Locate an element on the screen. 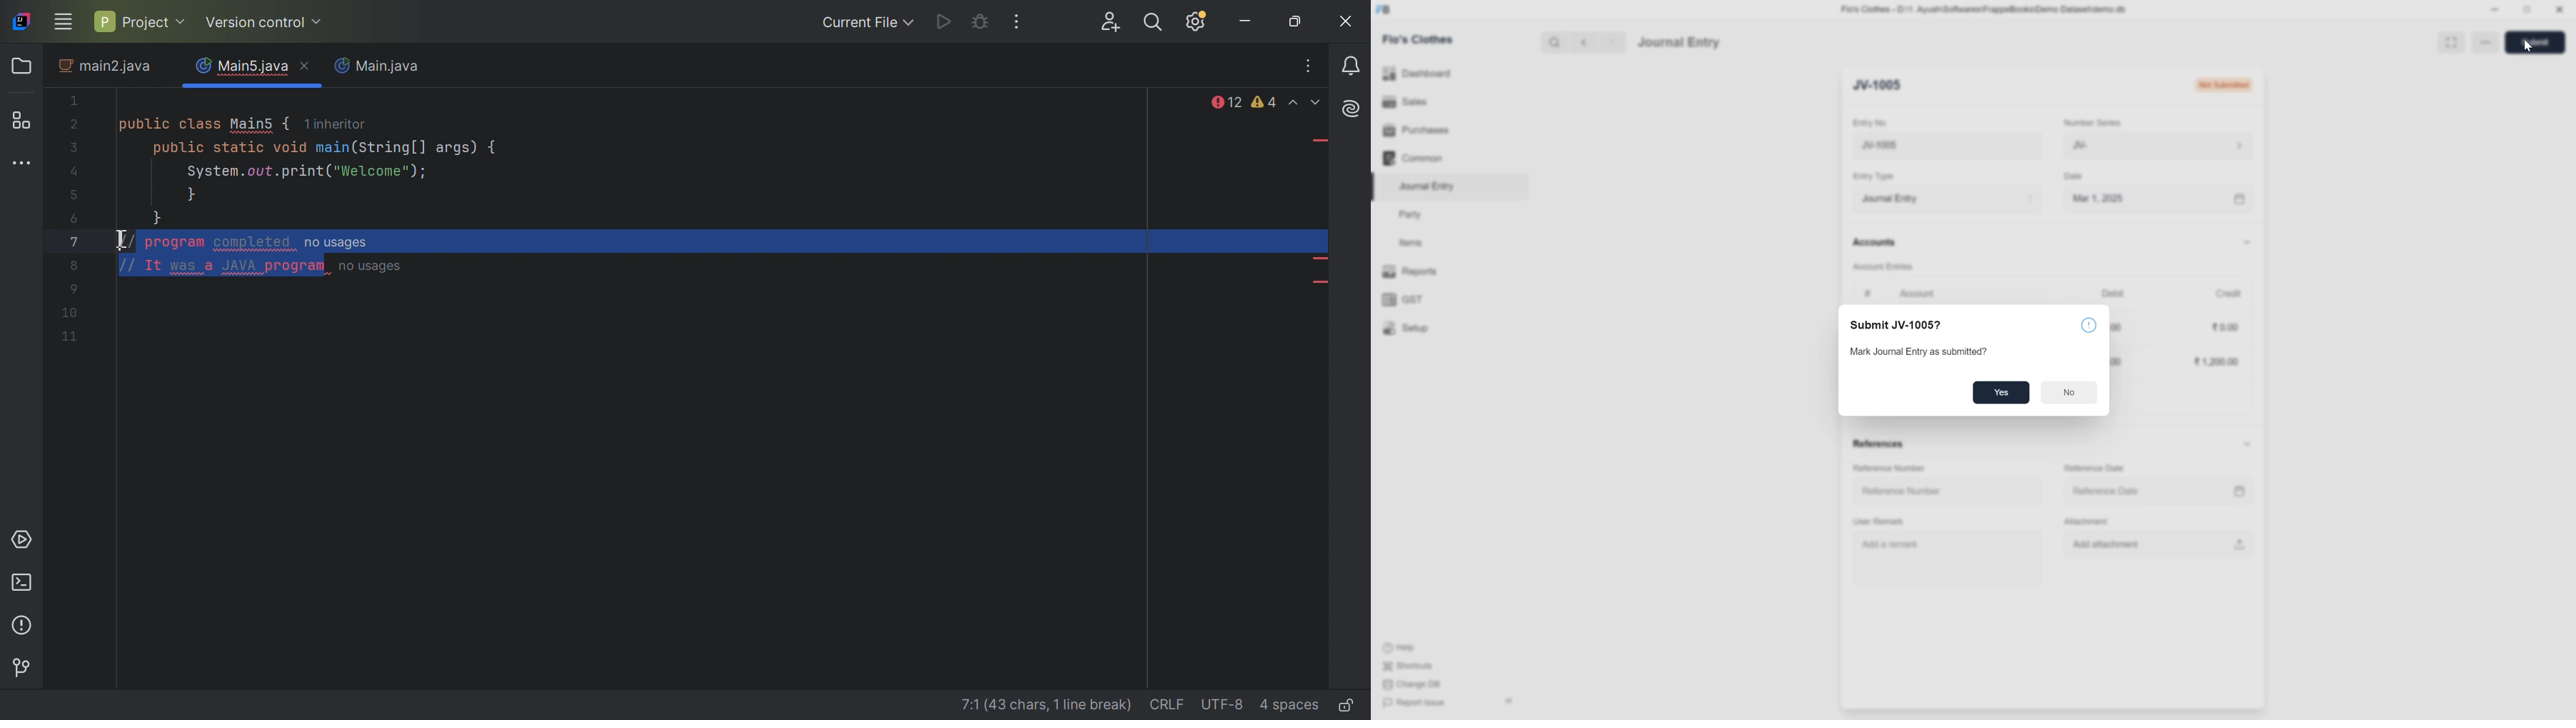 The image size is (2576, 728). Common is located at coordinates (1413, 158).